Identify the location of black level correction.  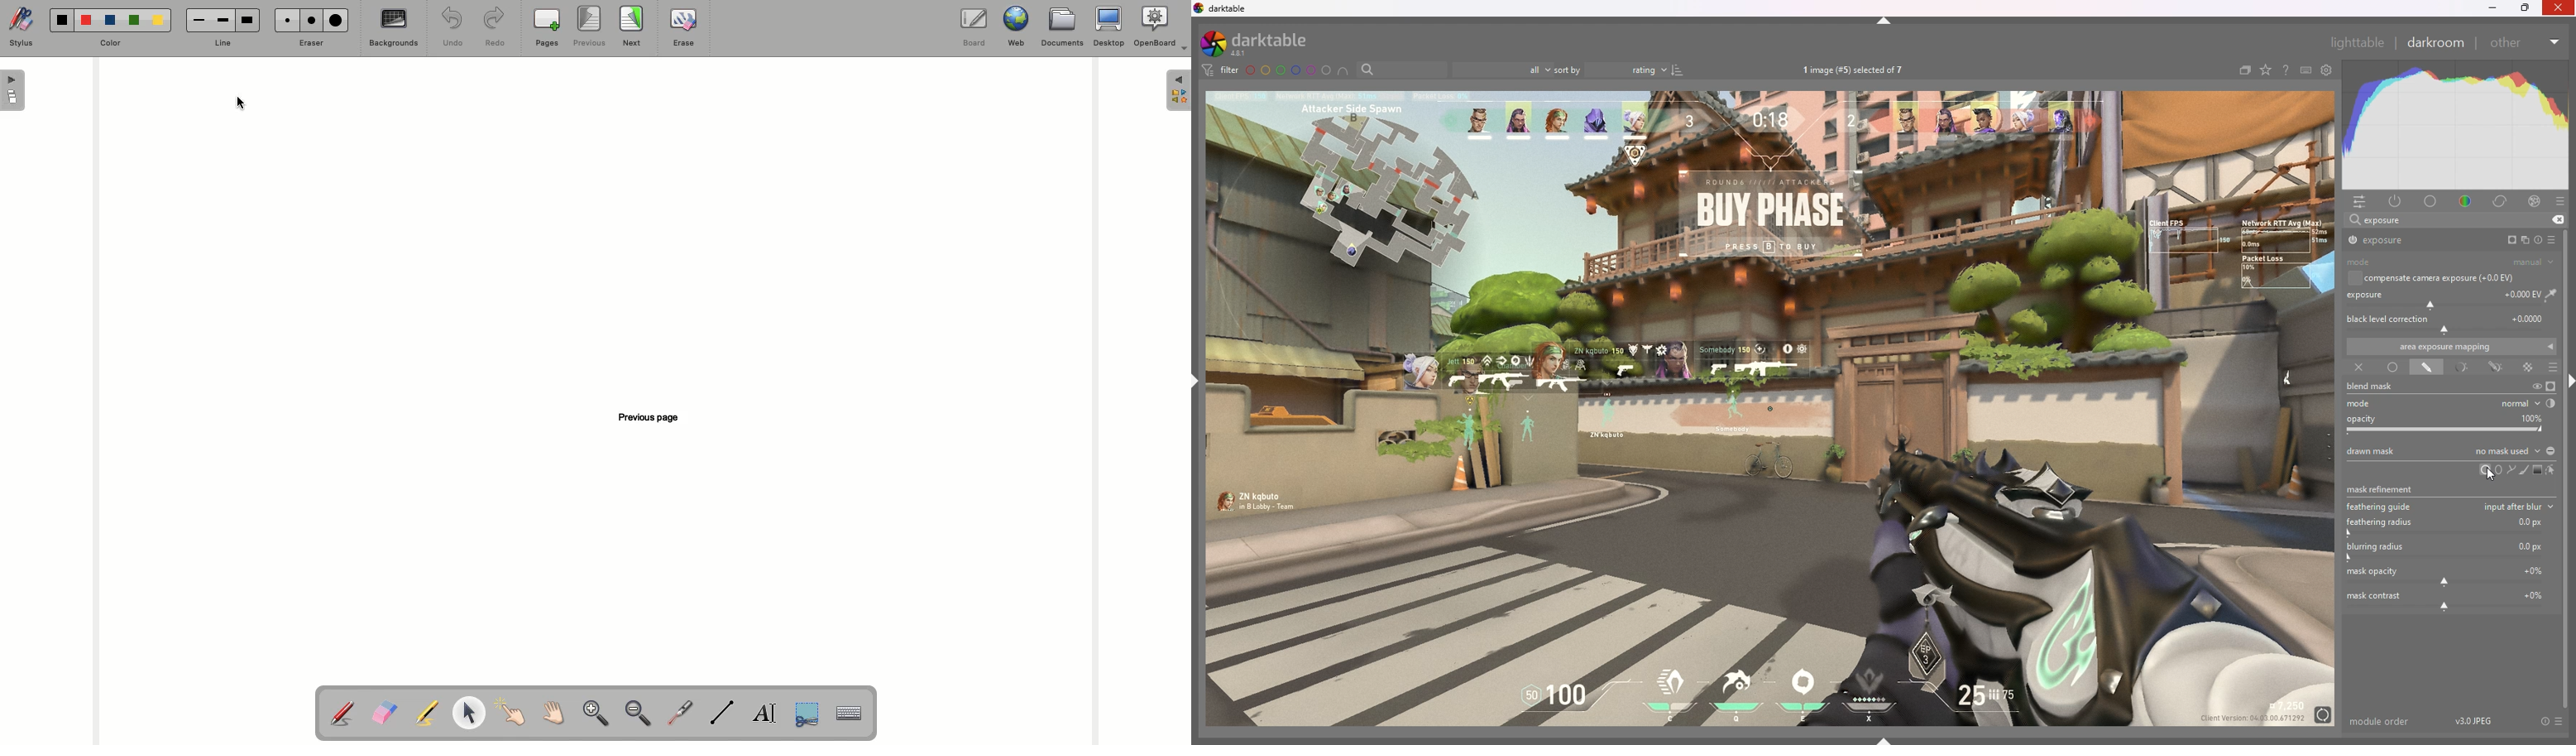
(2450, 323).